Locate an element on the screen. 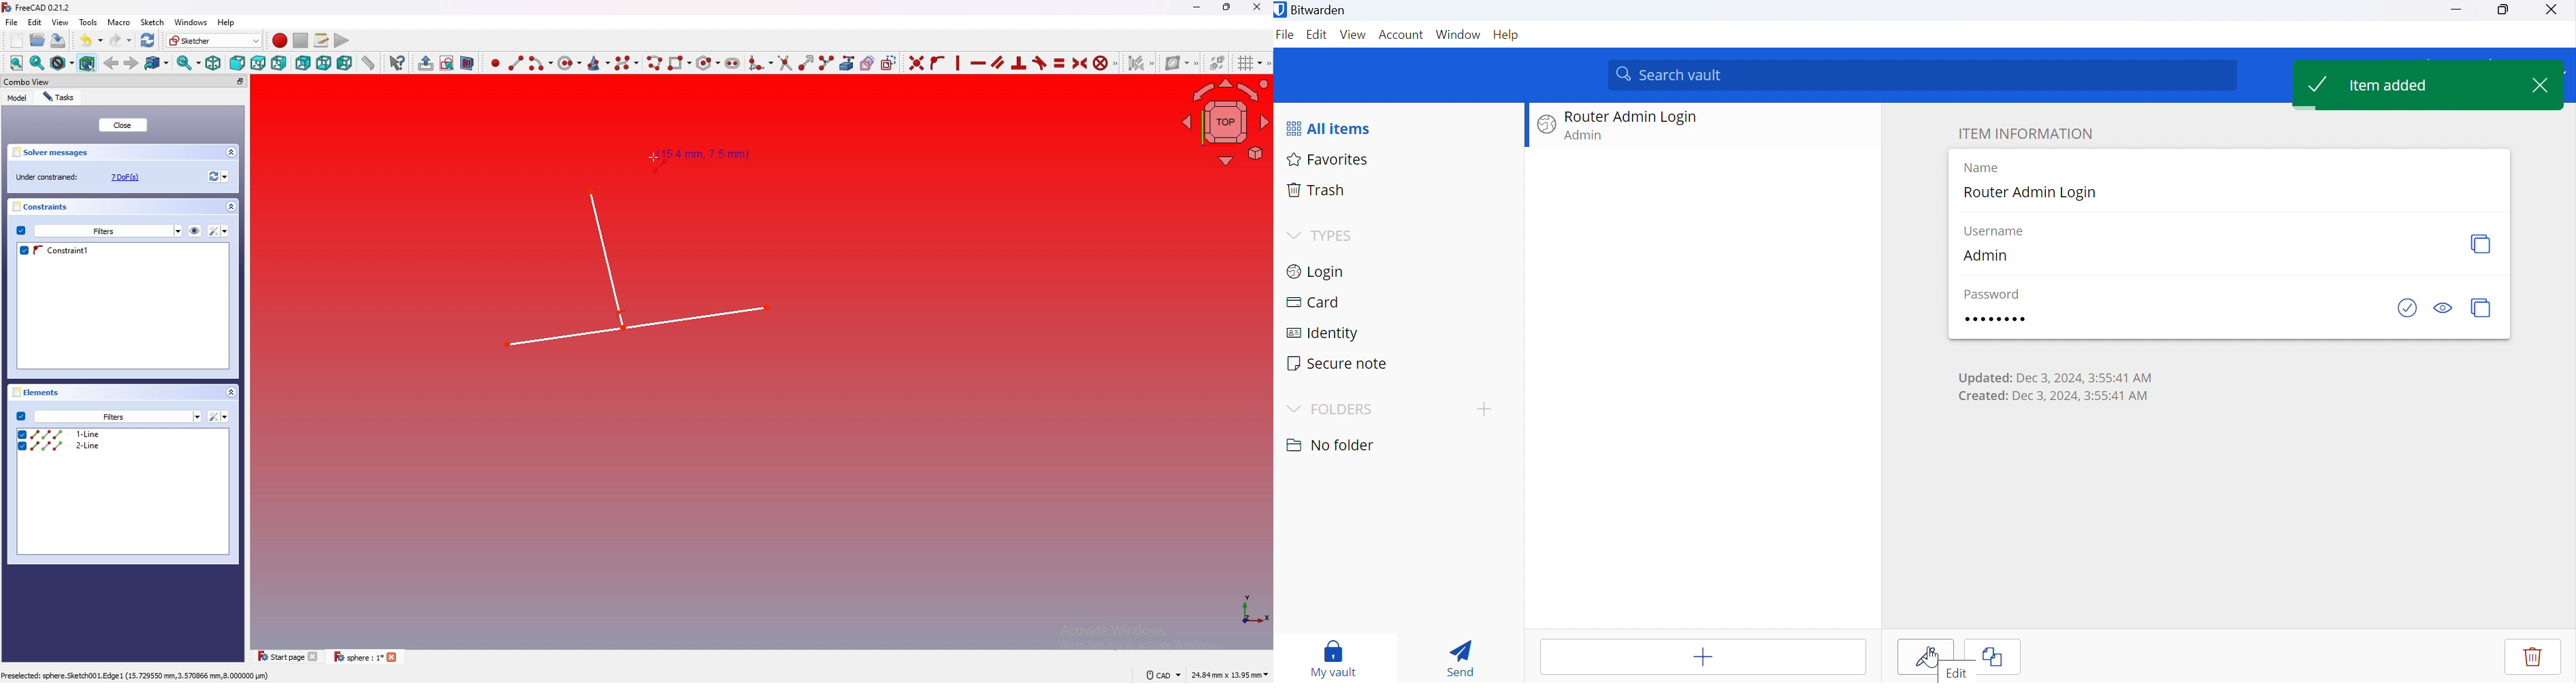 The height and width of the screenshot is (700, 2576). sphere: 1* is located at coordinates (368, 657).